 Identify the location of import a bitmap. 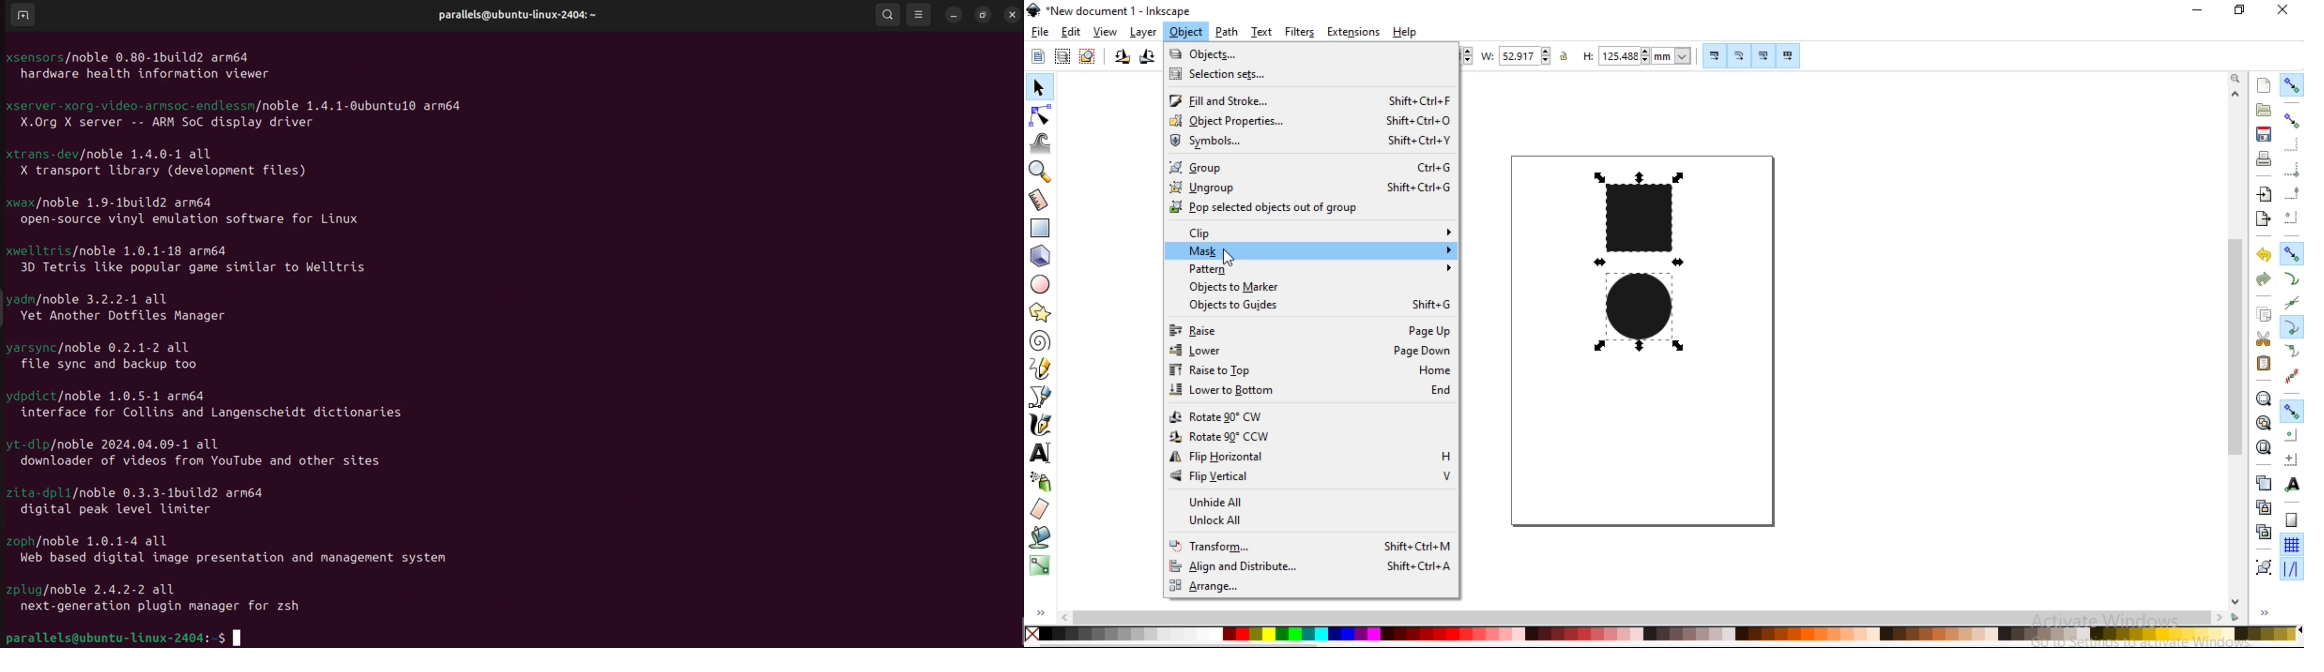
(2265, 194).